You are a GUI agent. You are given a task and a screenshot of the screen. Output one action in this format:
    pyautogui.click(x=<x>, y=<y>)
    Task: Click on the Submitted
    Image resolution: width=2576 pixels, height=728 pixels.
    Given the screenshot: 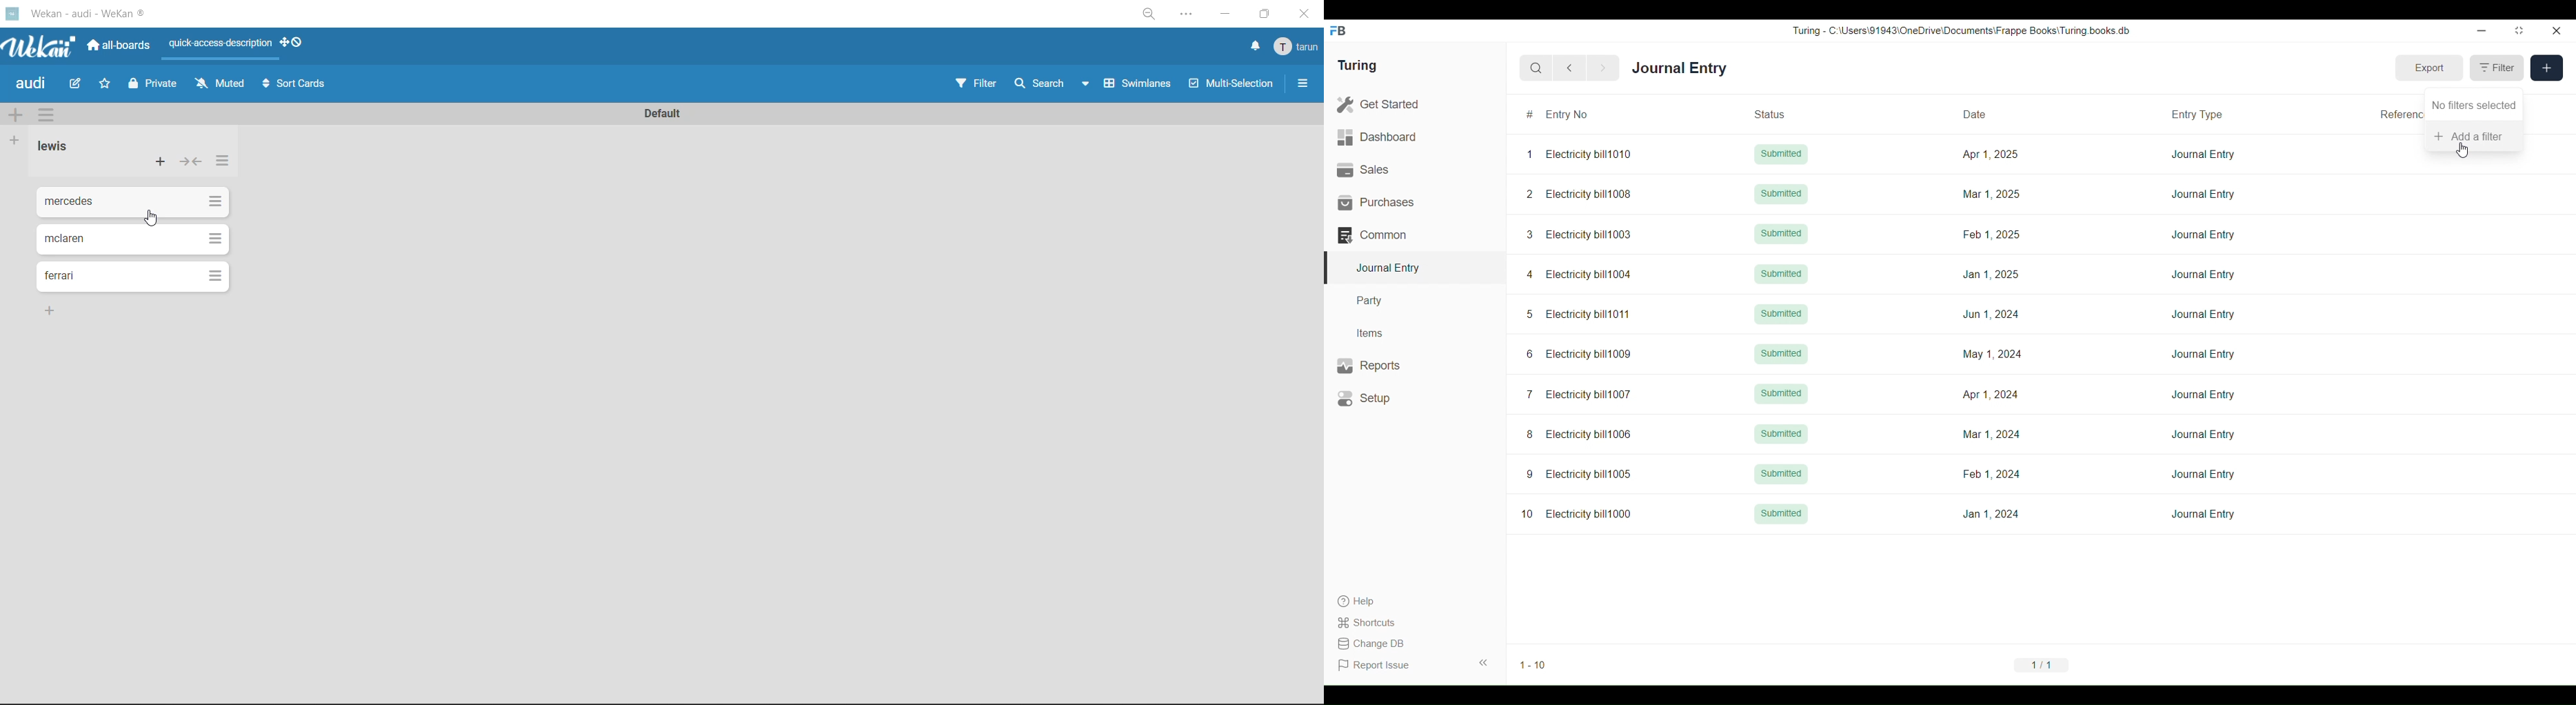 What is the action you would take?
    pyautogui.click(x=1782, y=513)
    